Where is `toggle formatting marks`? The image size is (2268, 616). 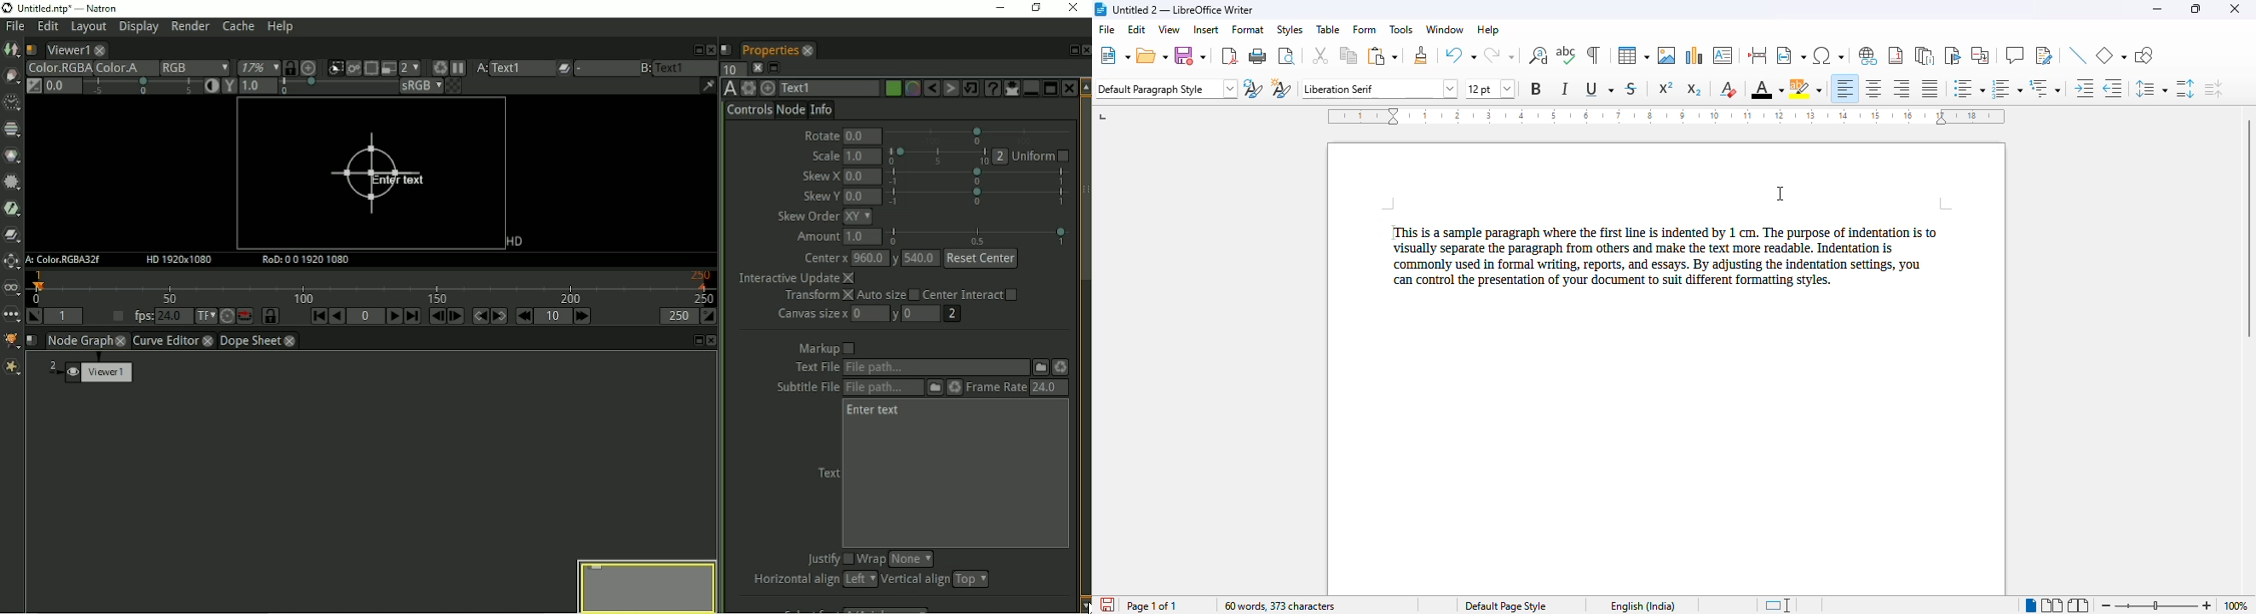 toggle formatting marks is located at coordinates (1594, 55).